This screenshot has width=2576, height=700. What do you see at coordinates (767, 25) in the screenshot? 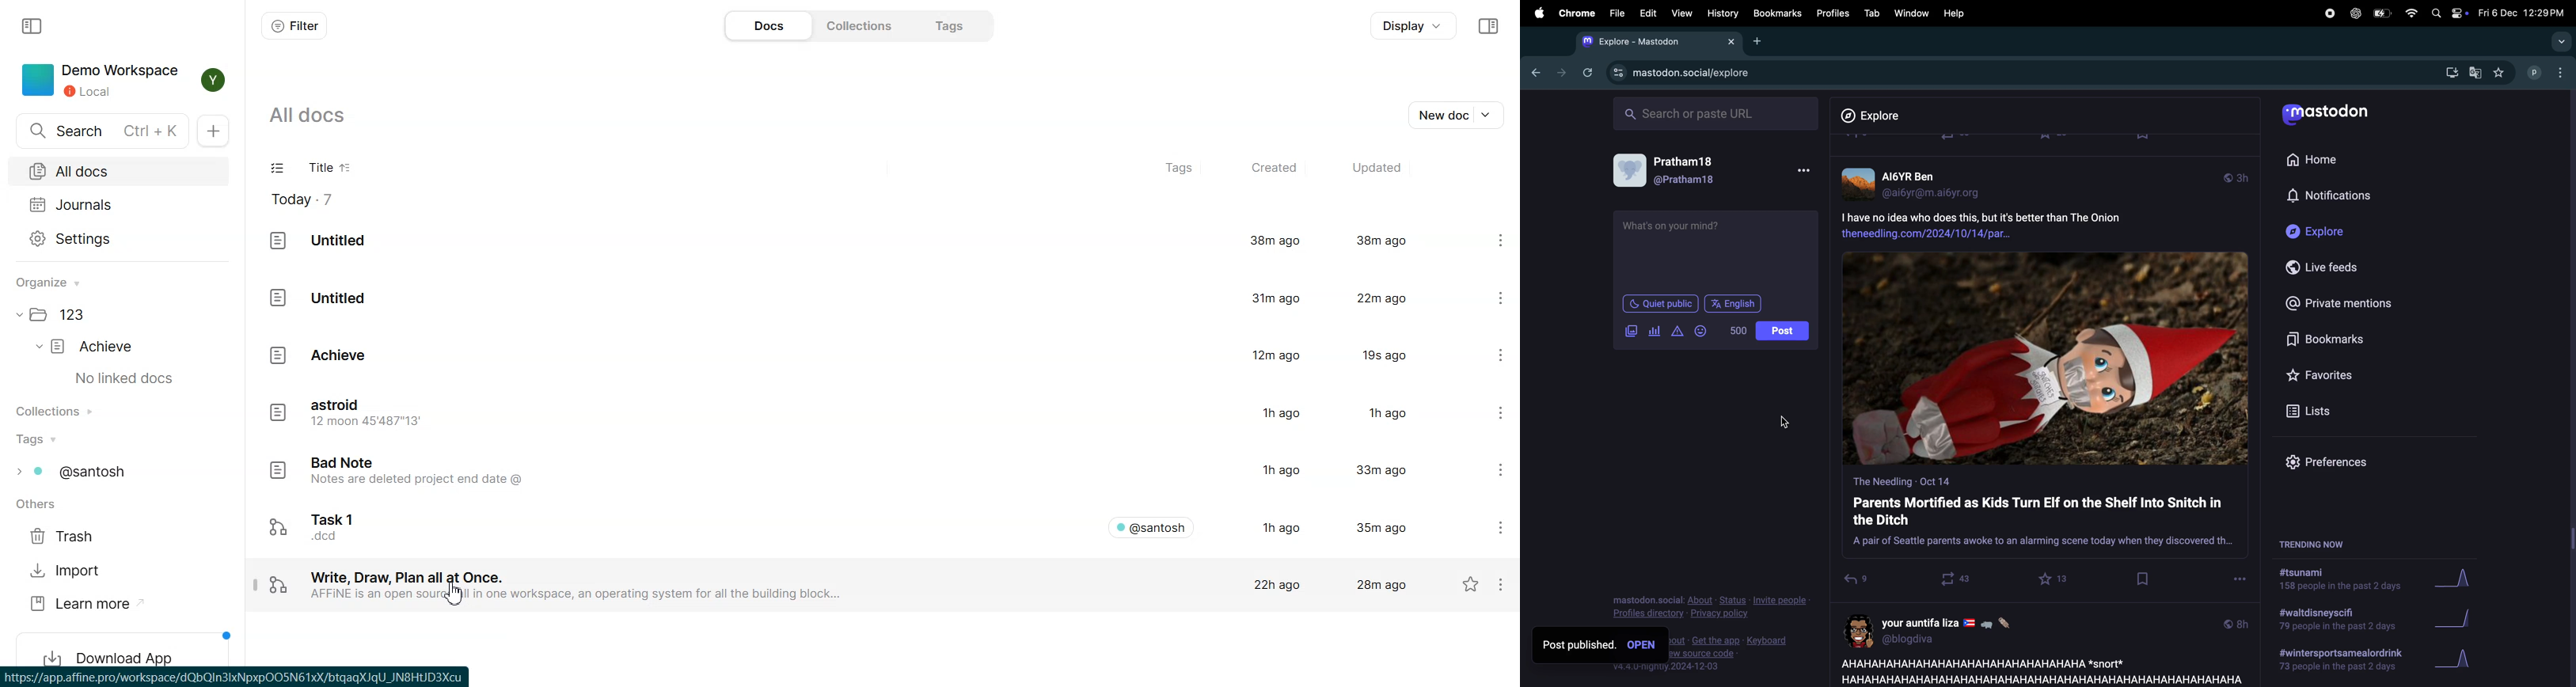
I see `Docs` at bounding box center [767, 25].